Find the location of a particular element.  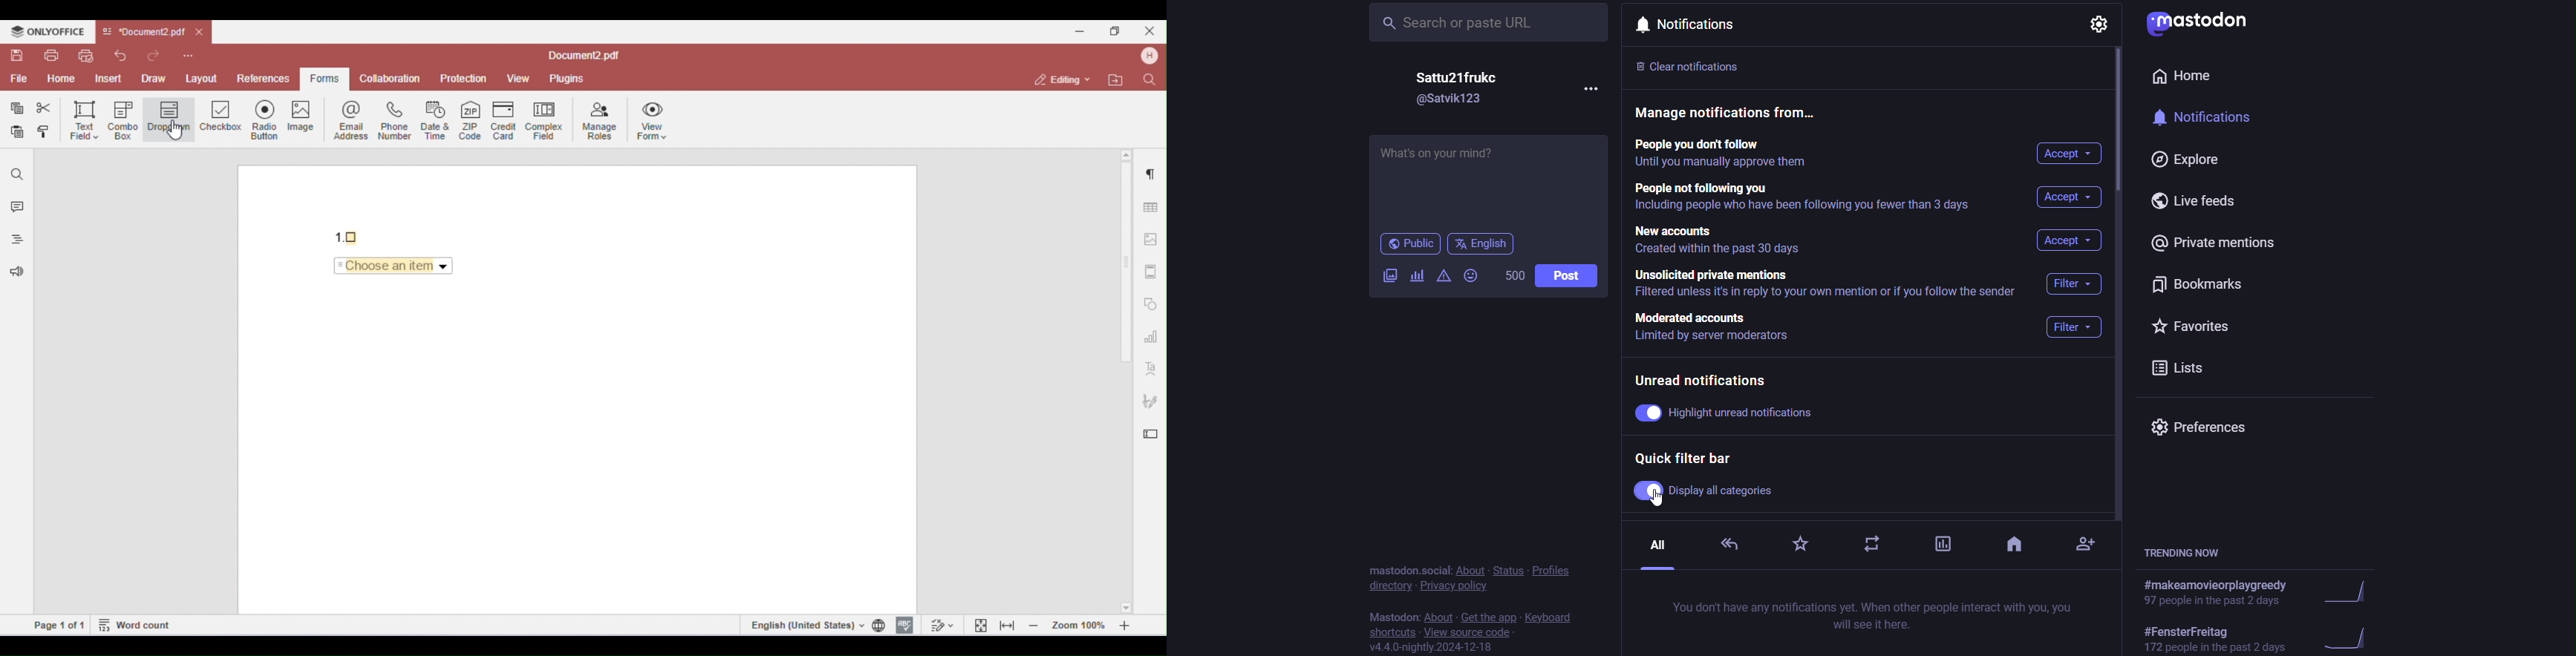

post is located at coordinates (1570, 278).